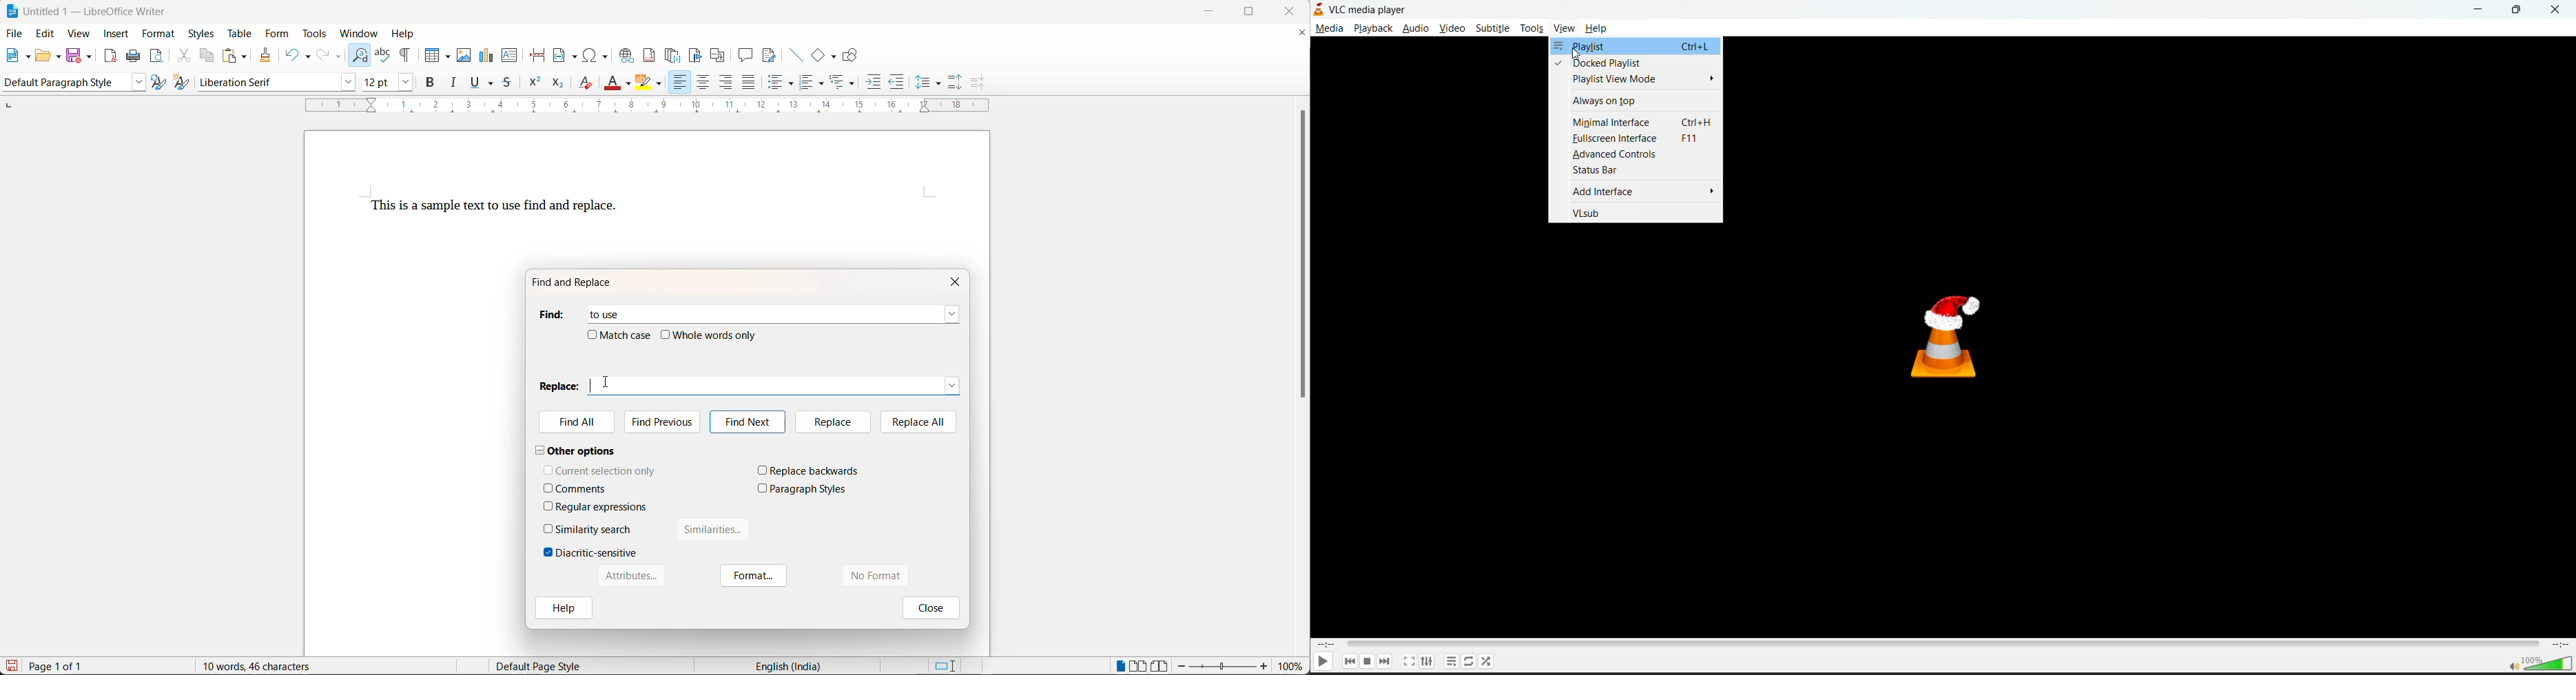 The image size is (2576, 700). What do you see at coordinates (1368, 661) in the screenshot?
I see `stop` at bounding box center [1368, 661].